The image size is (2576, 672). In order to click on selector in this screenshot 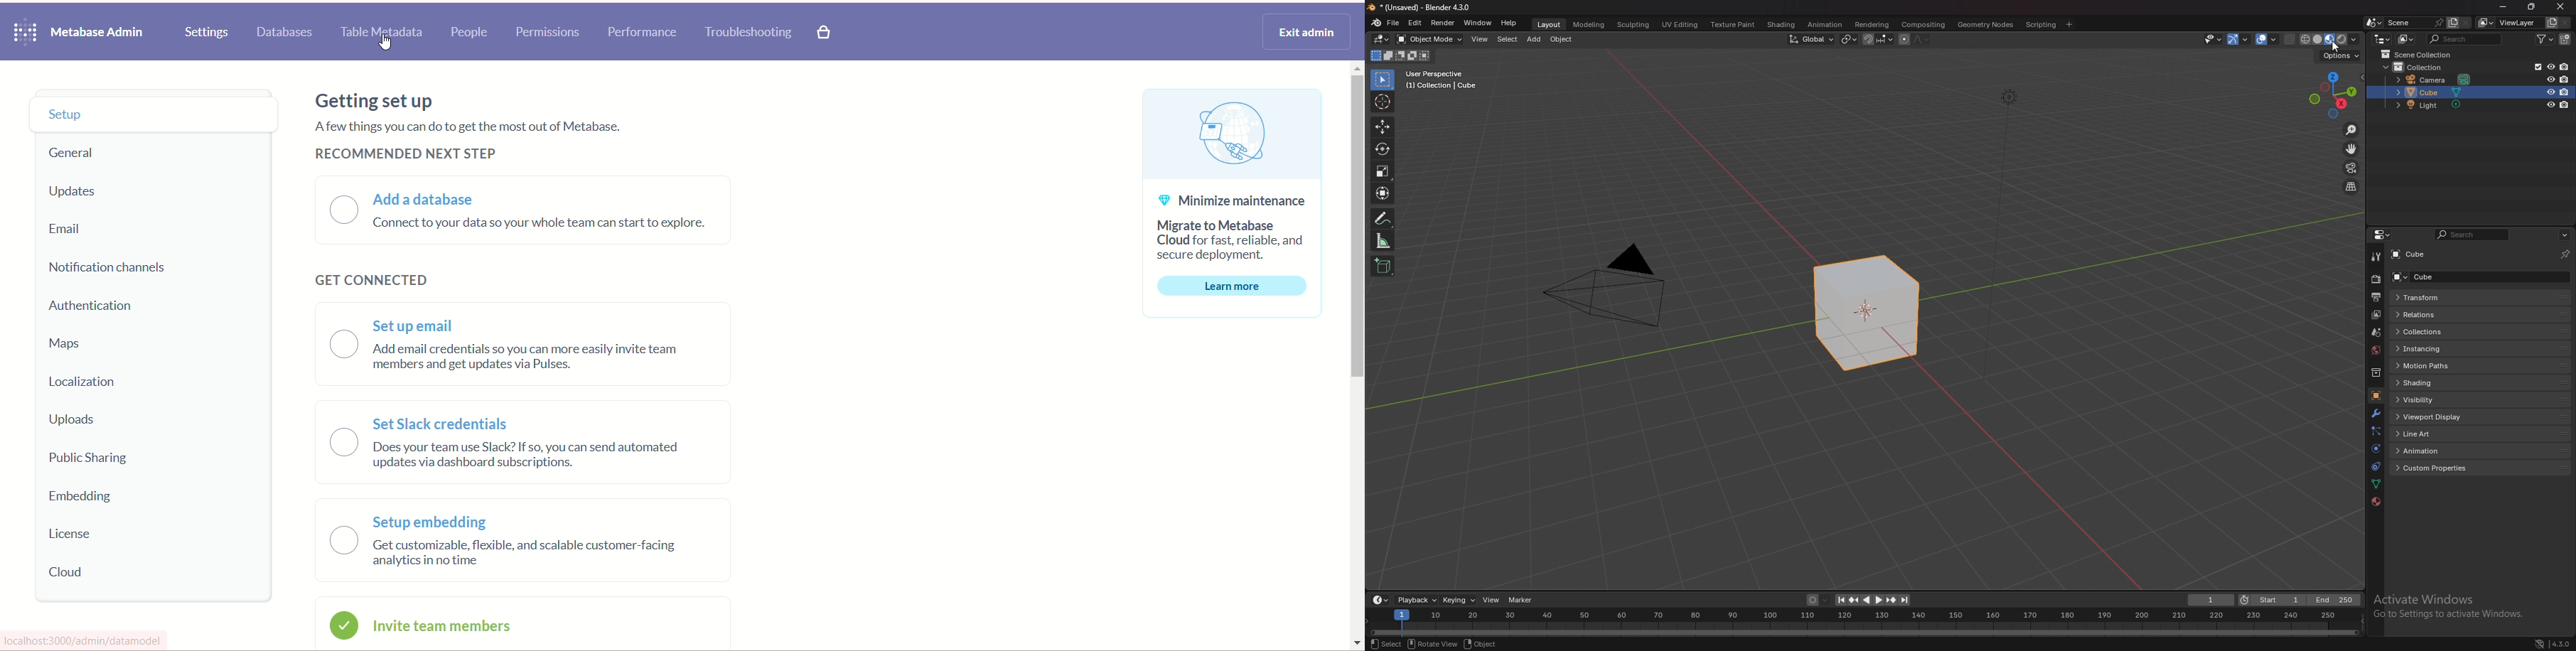, I will do `click(1382, 81)`.